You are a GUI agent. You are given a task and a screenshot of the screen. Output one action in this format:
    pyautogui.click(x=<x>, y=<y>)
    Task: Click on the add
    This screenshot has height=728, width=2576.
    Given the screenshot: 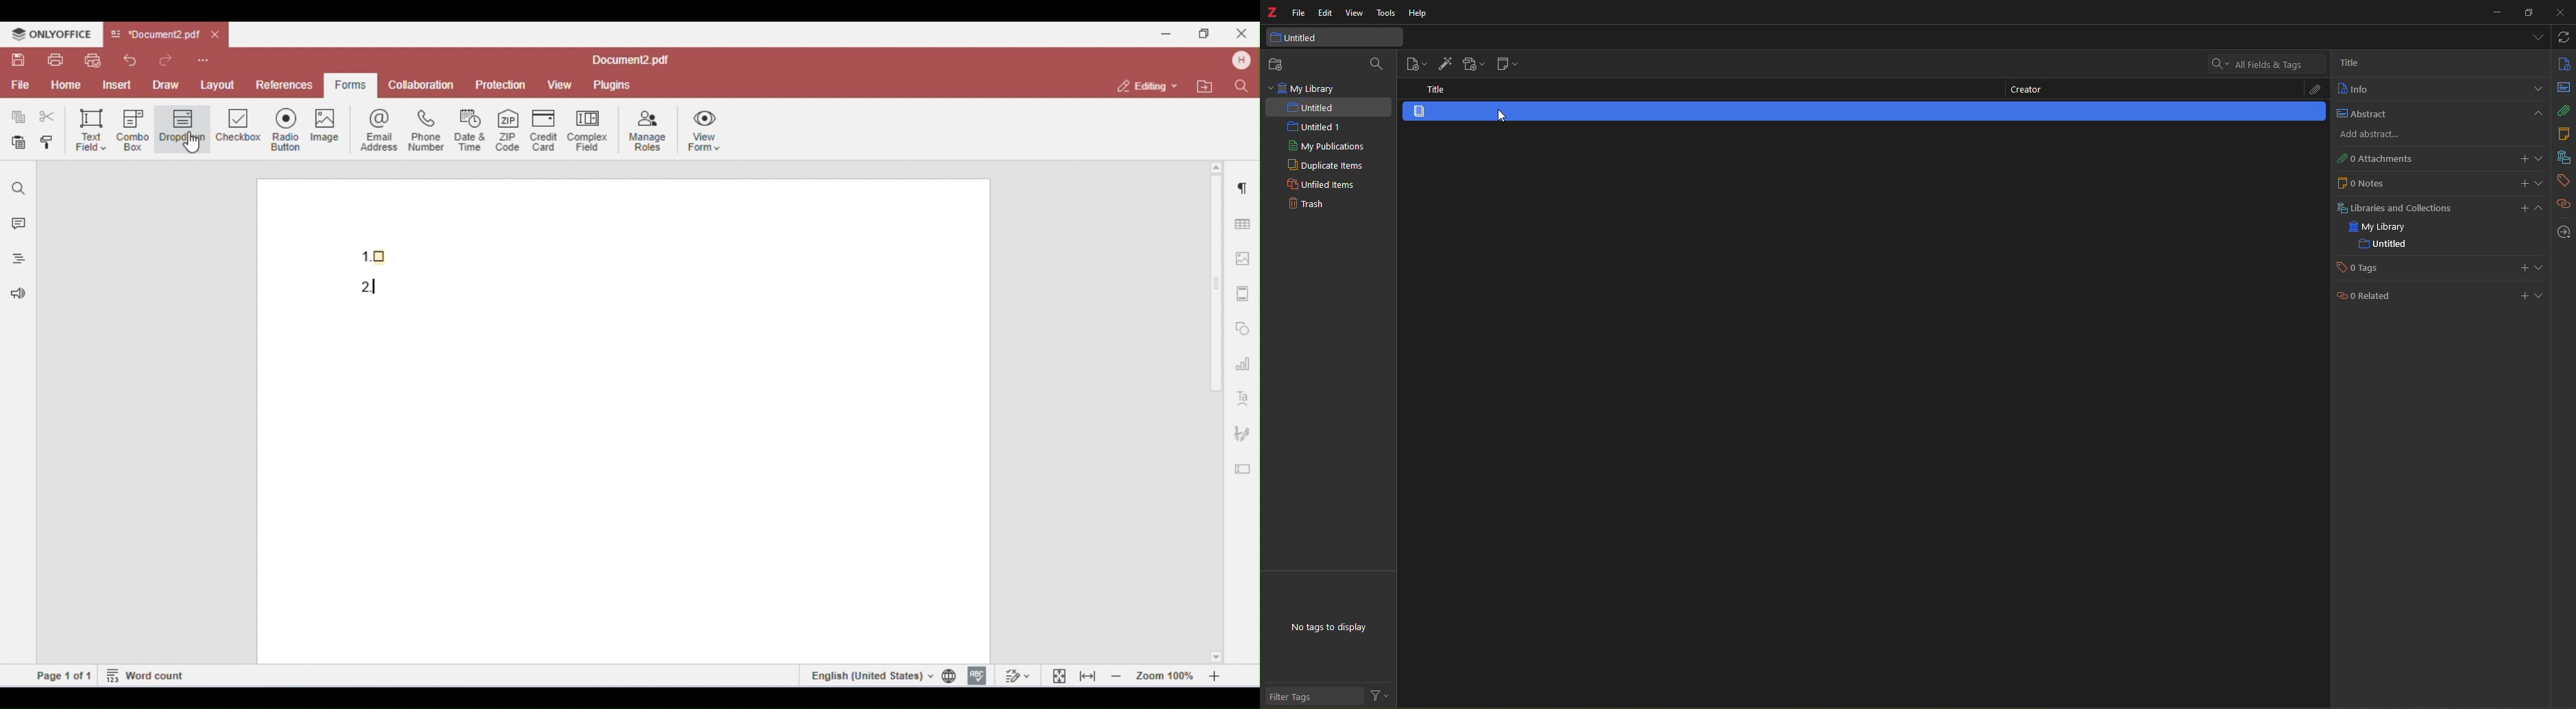 What is the action you would take?
    pyautogui.click(x=2522, y=268)
    